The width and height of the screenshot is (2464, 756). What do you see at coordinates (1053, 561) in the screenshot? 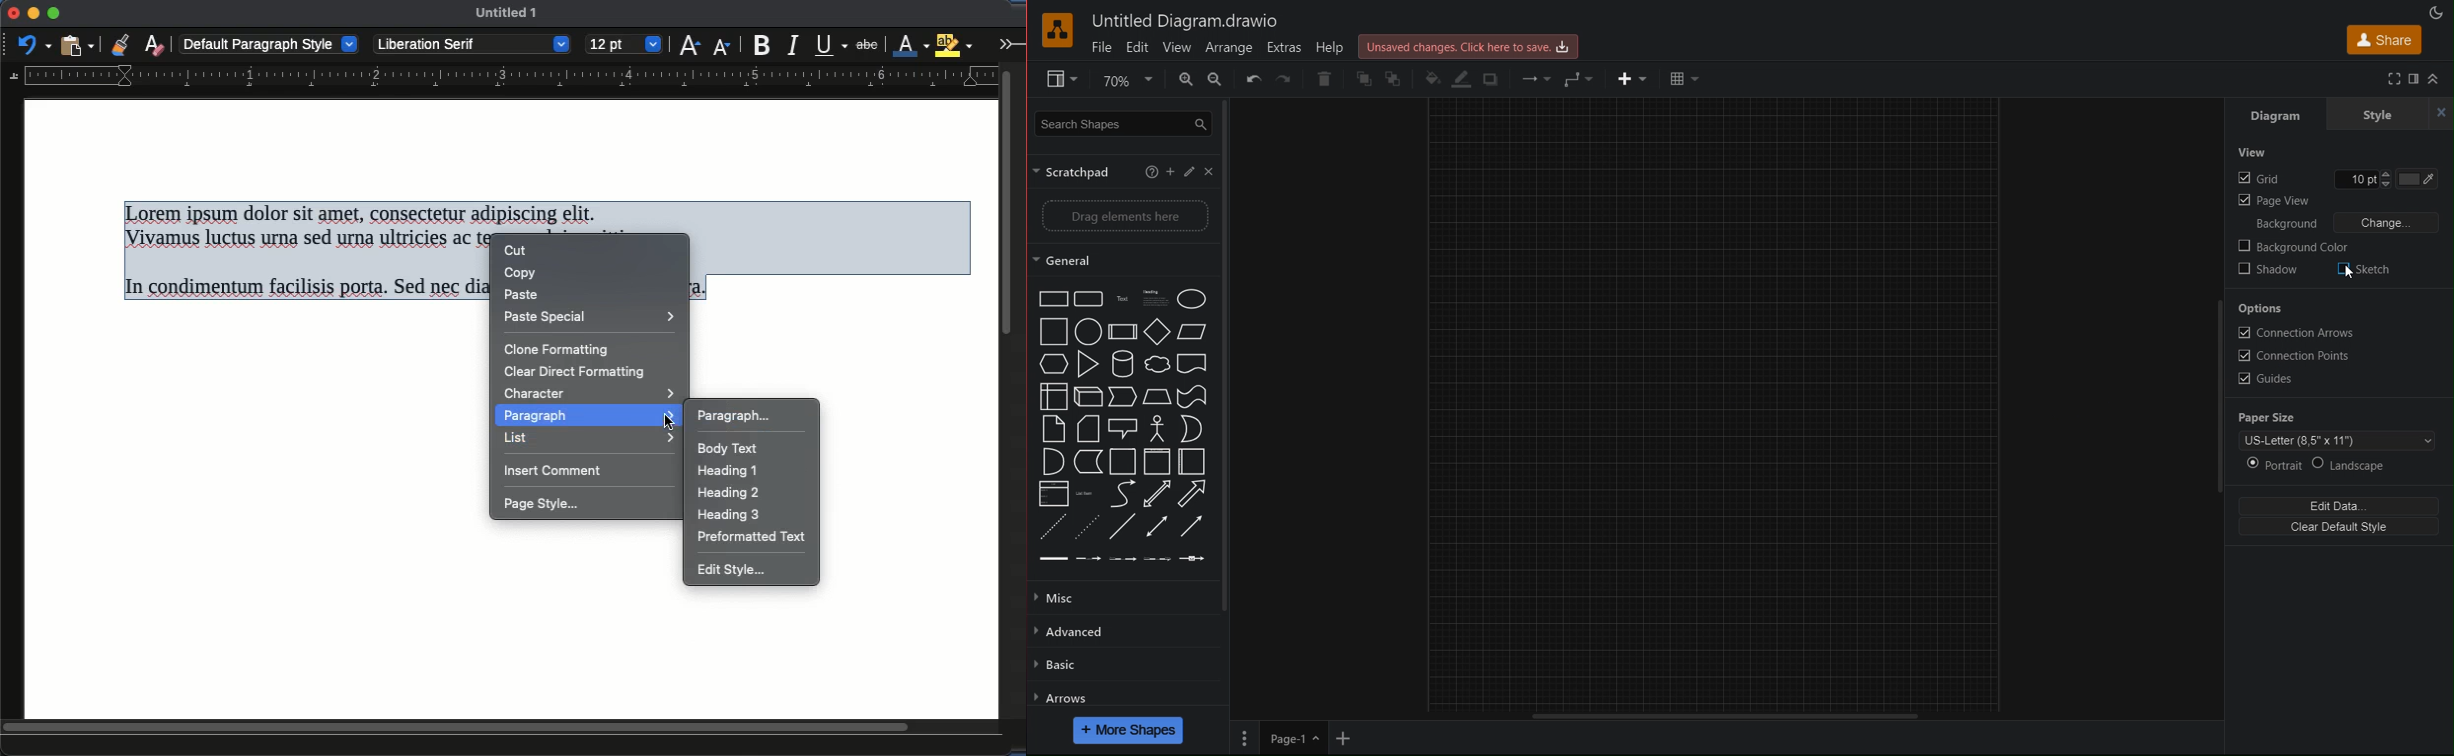
I see `link` at bounding box center [1053, 561].